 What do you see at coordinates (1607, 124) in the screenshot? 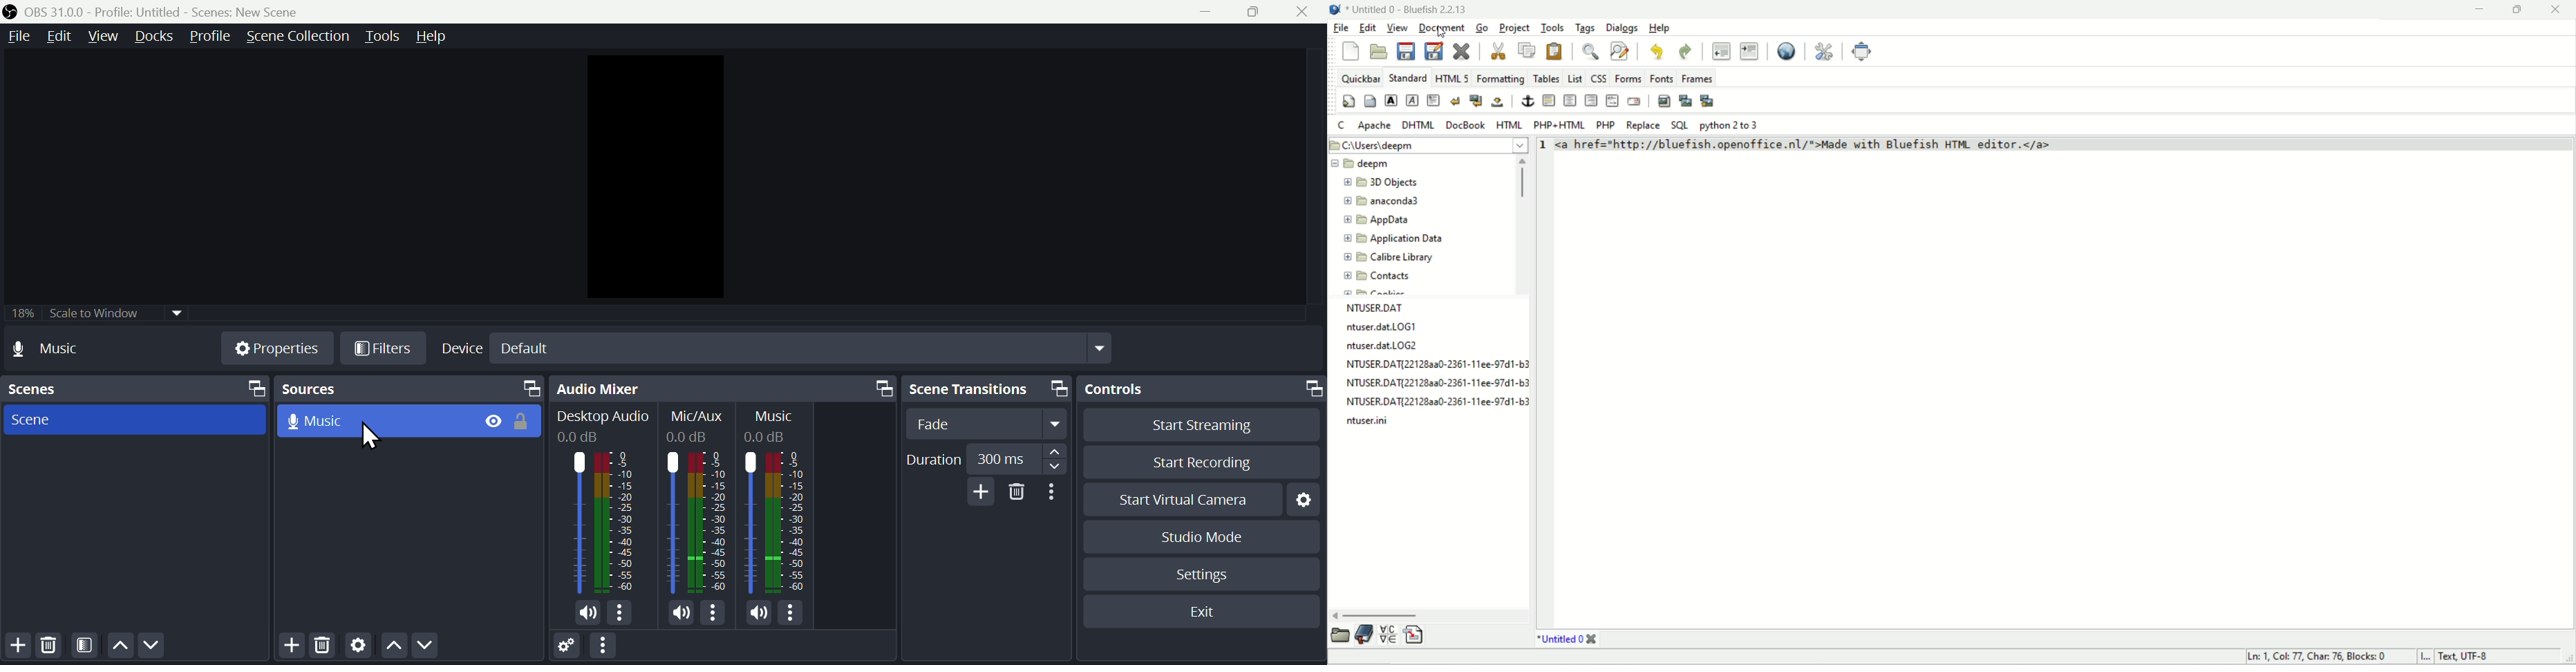
I see `PHP` at bounding box center [1607, 124].